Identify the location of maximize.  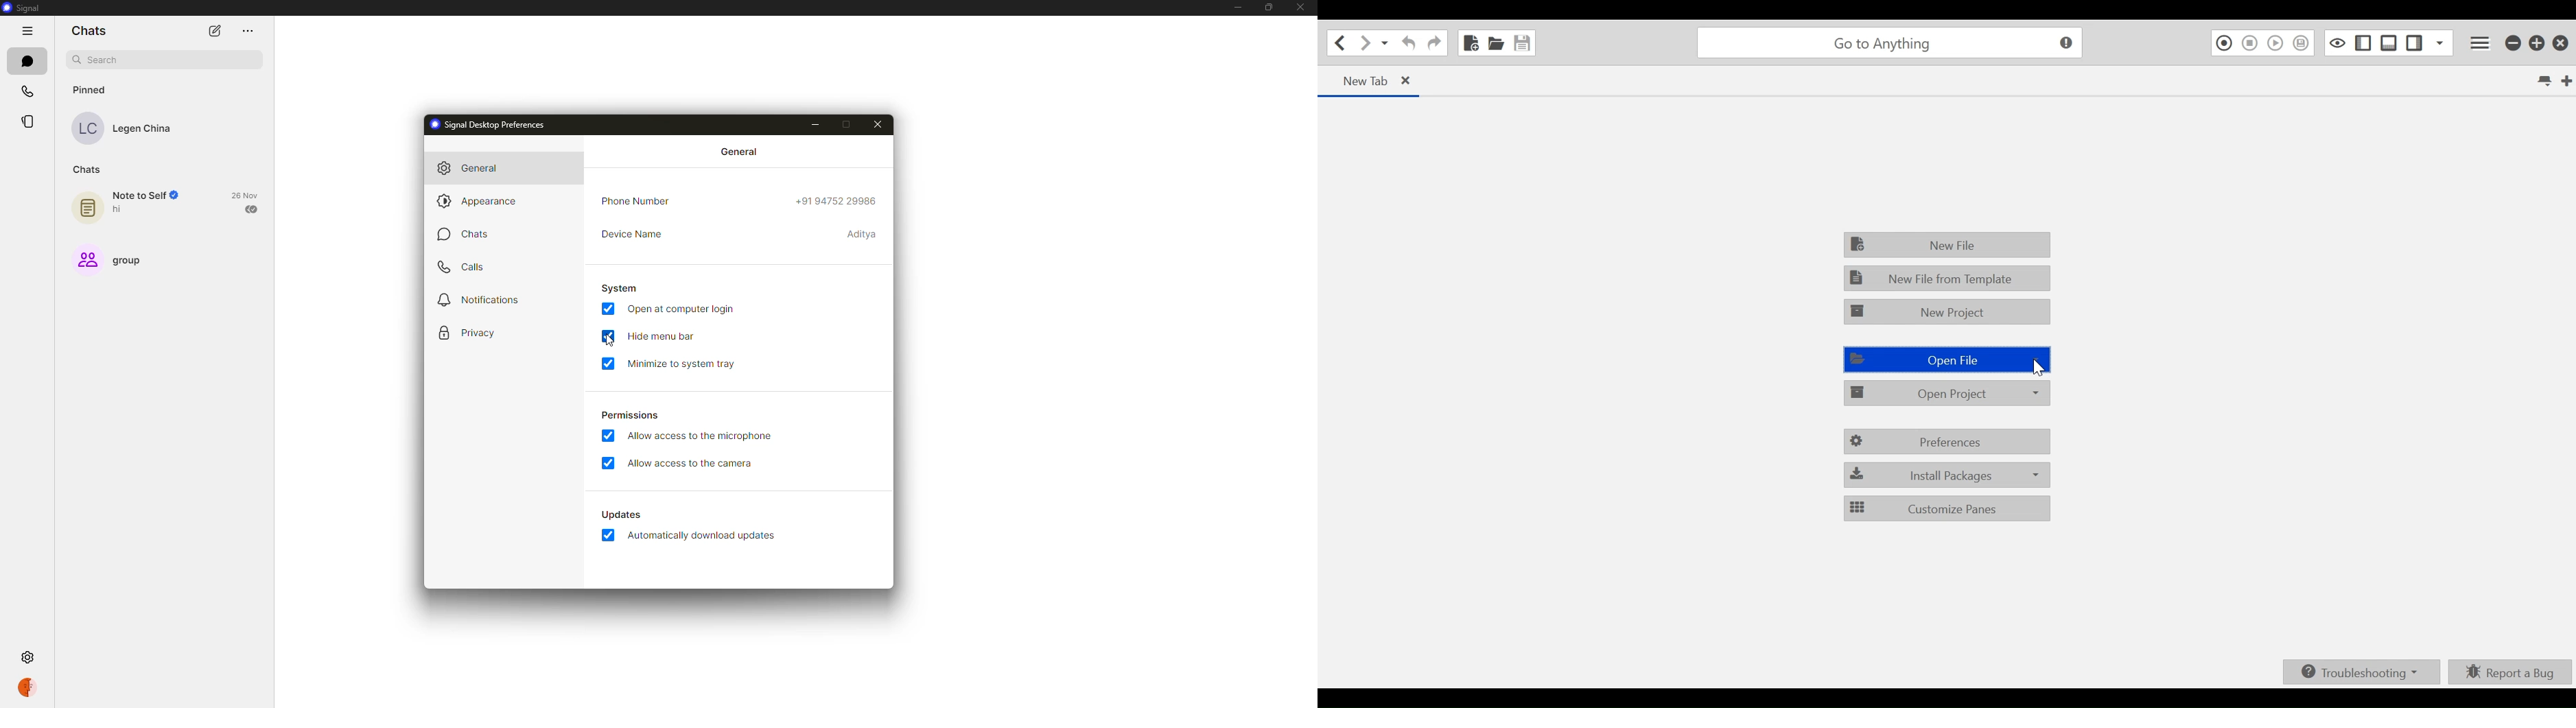
(1269, 6).